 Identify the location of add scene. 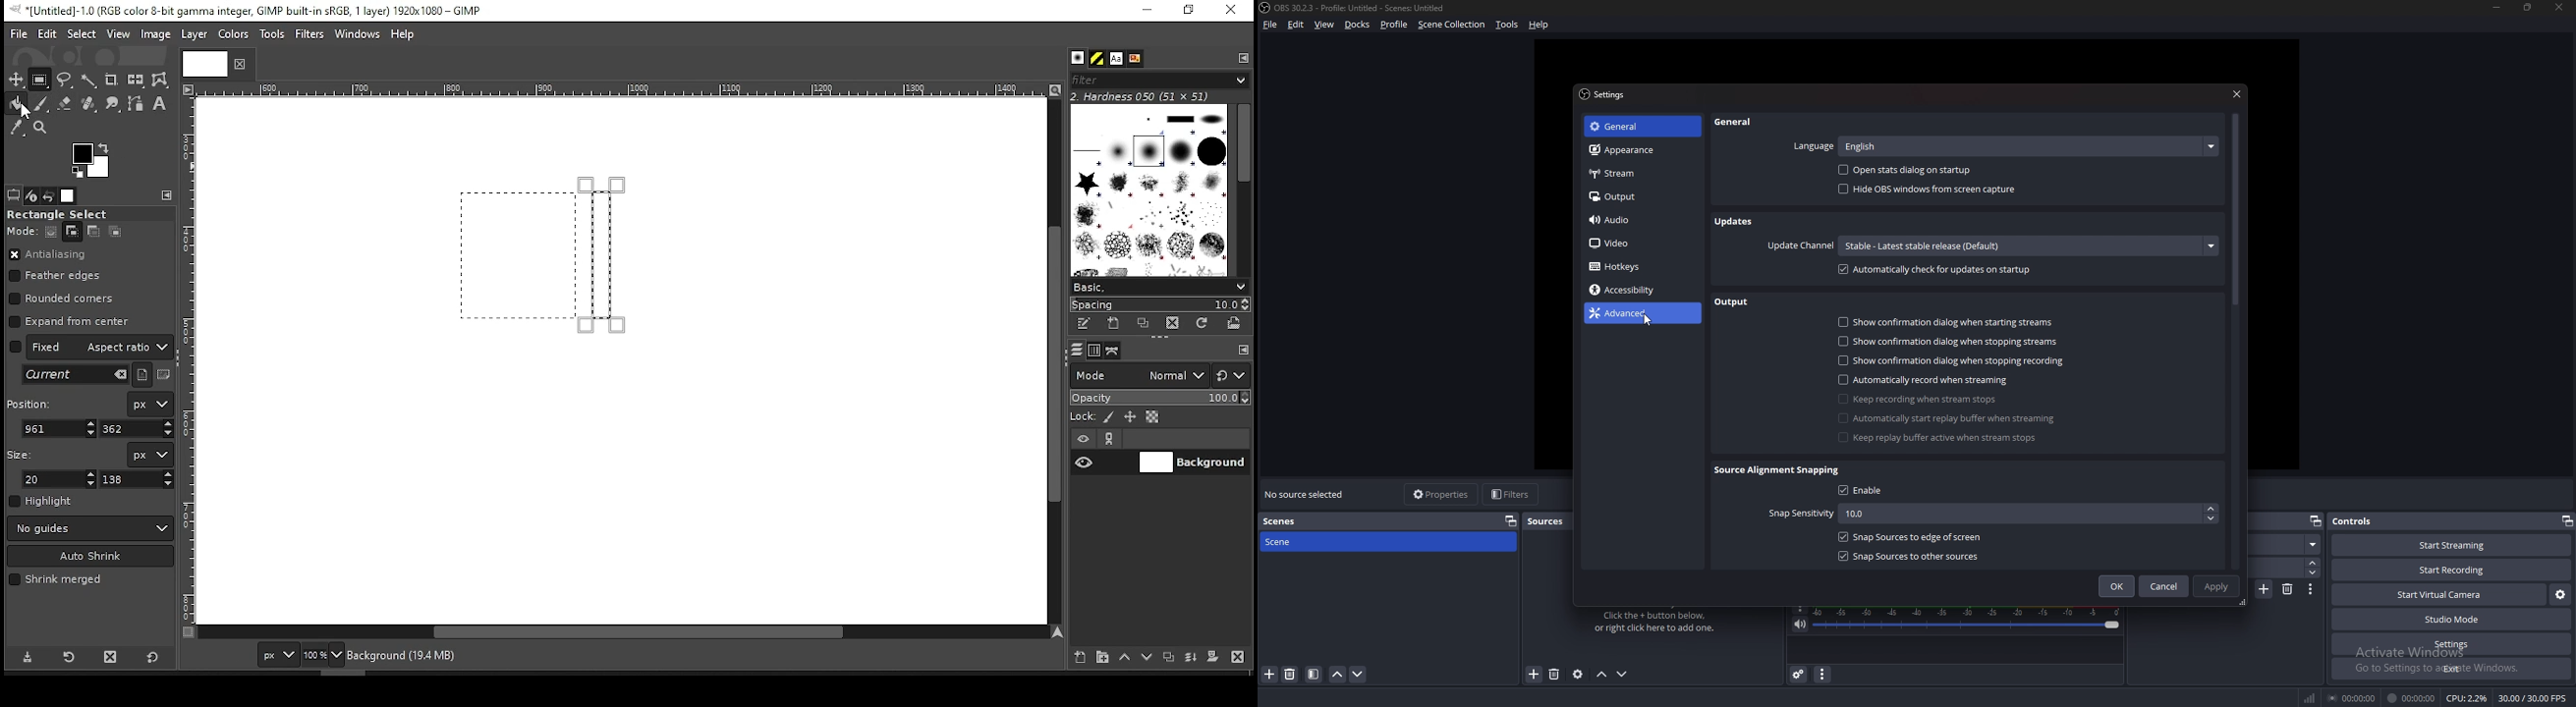
(1269, 675).